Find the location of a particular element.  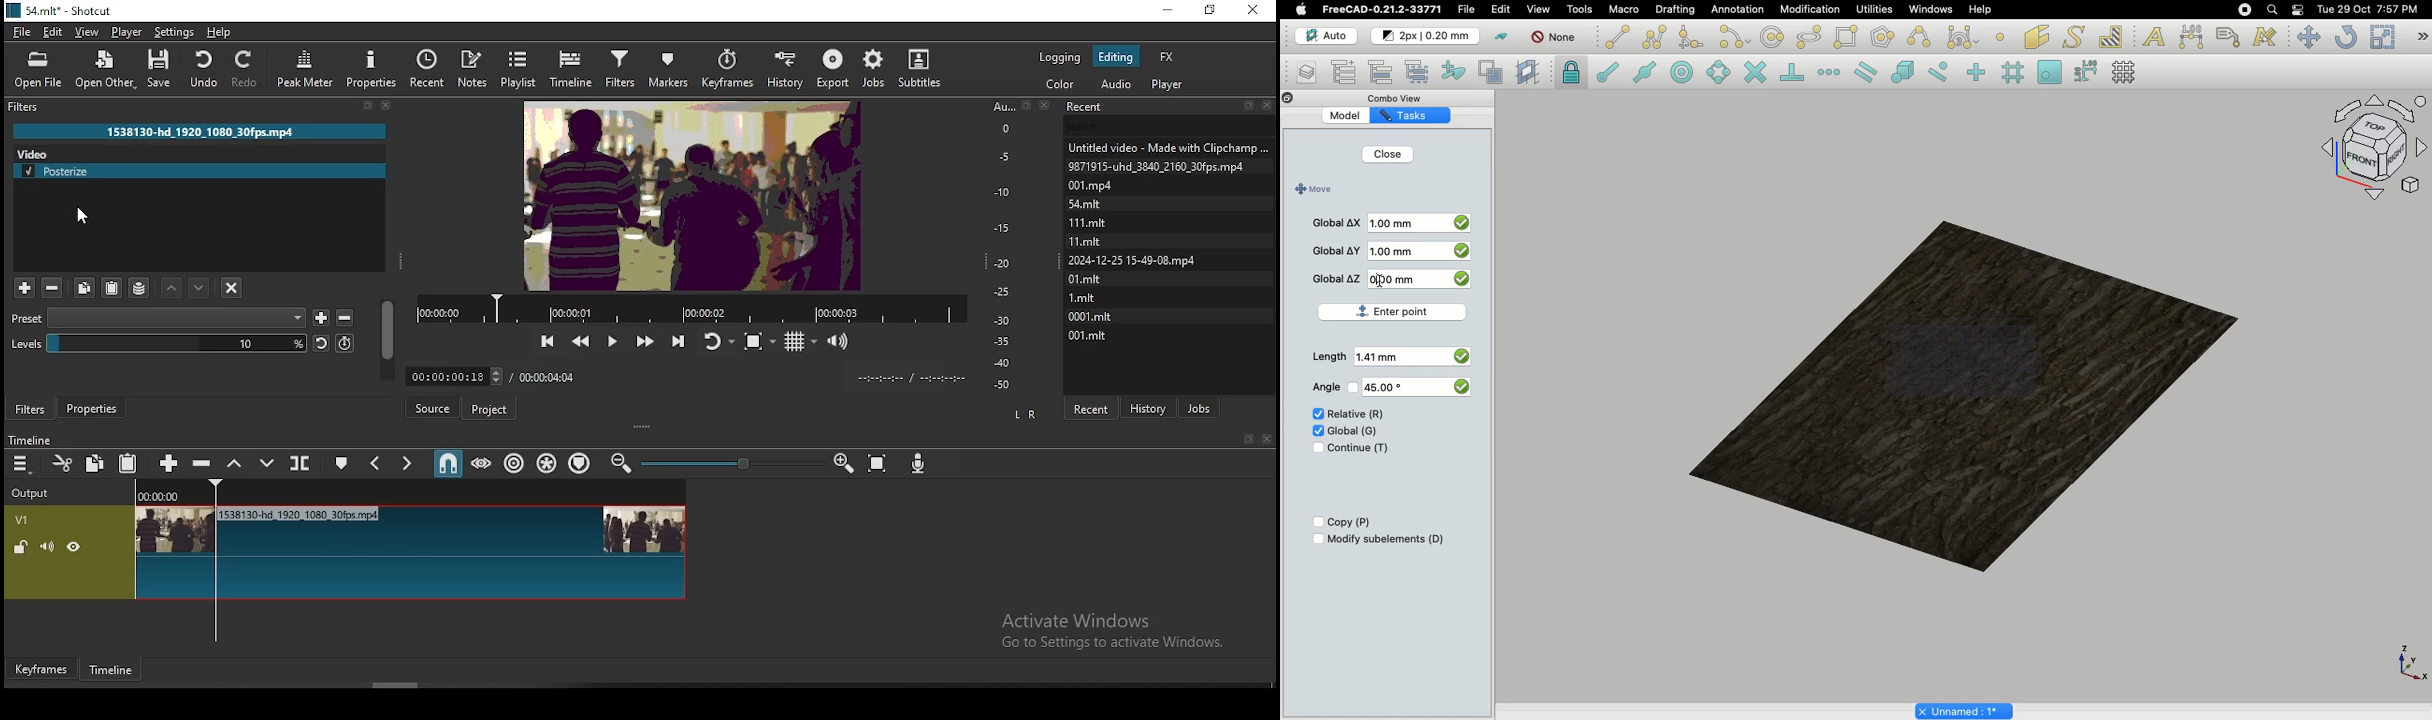

checkbox is located at coordinates (1464, 282).